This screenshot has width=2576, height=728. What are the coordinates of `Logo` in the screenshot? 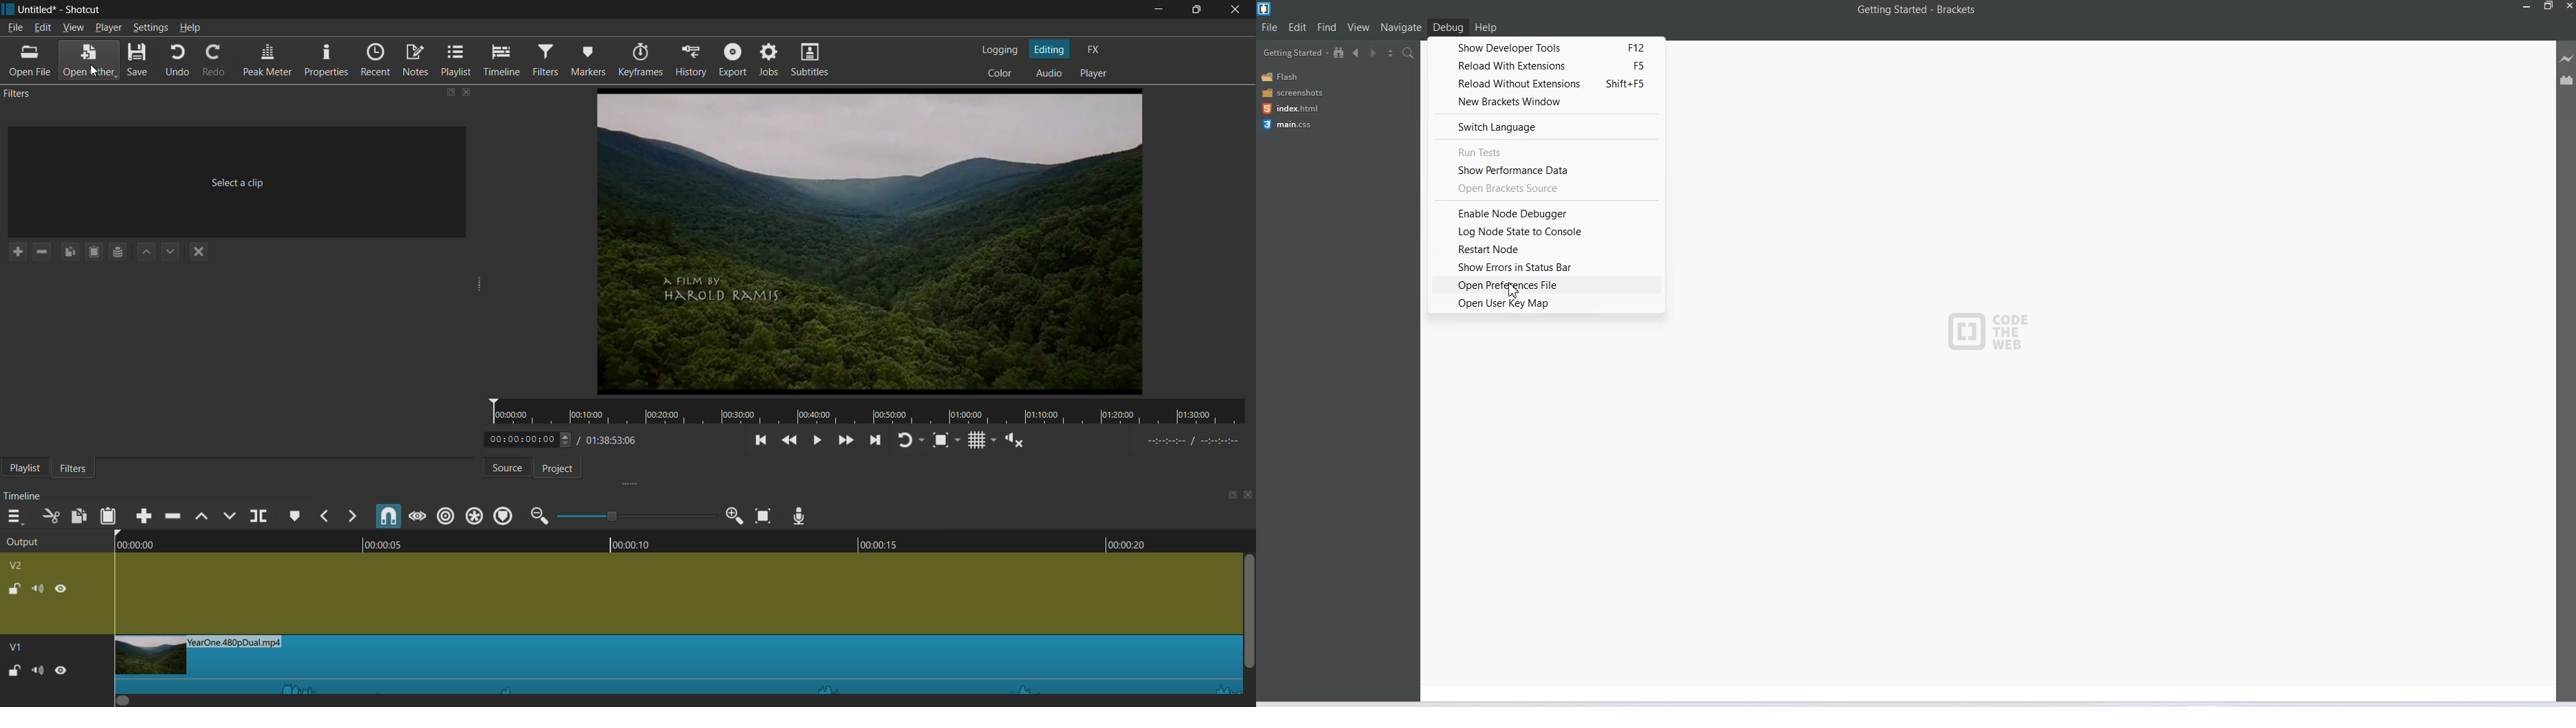 It's located at (1266, 9).